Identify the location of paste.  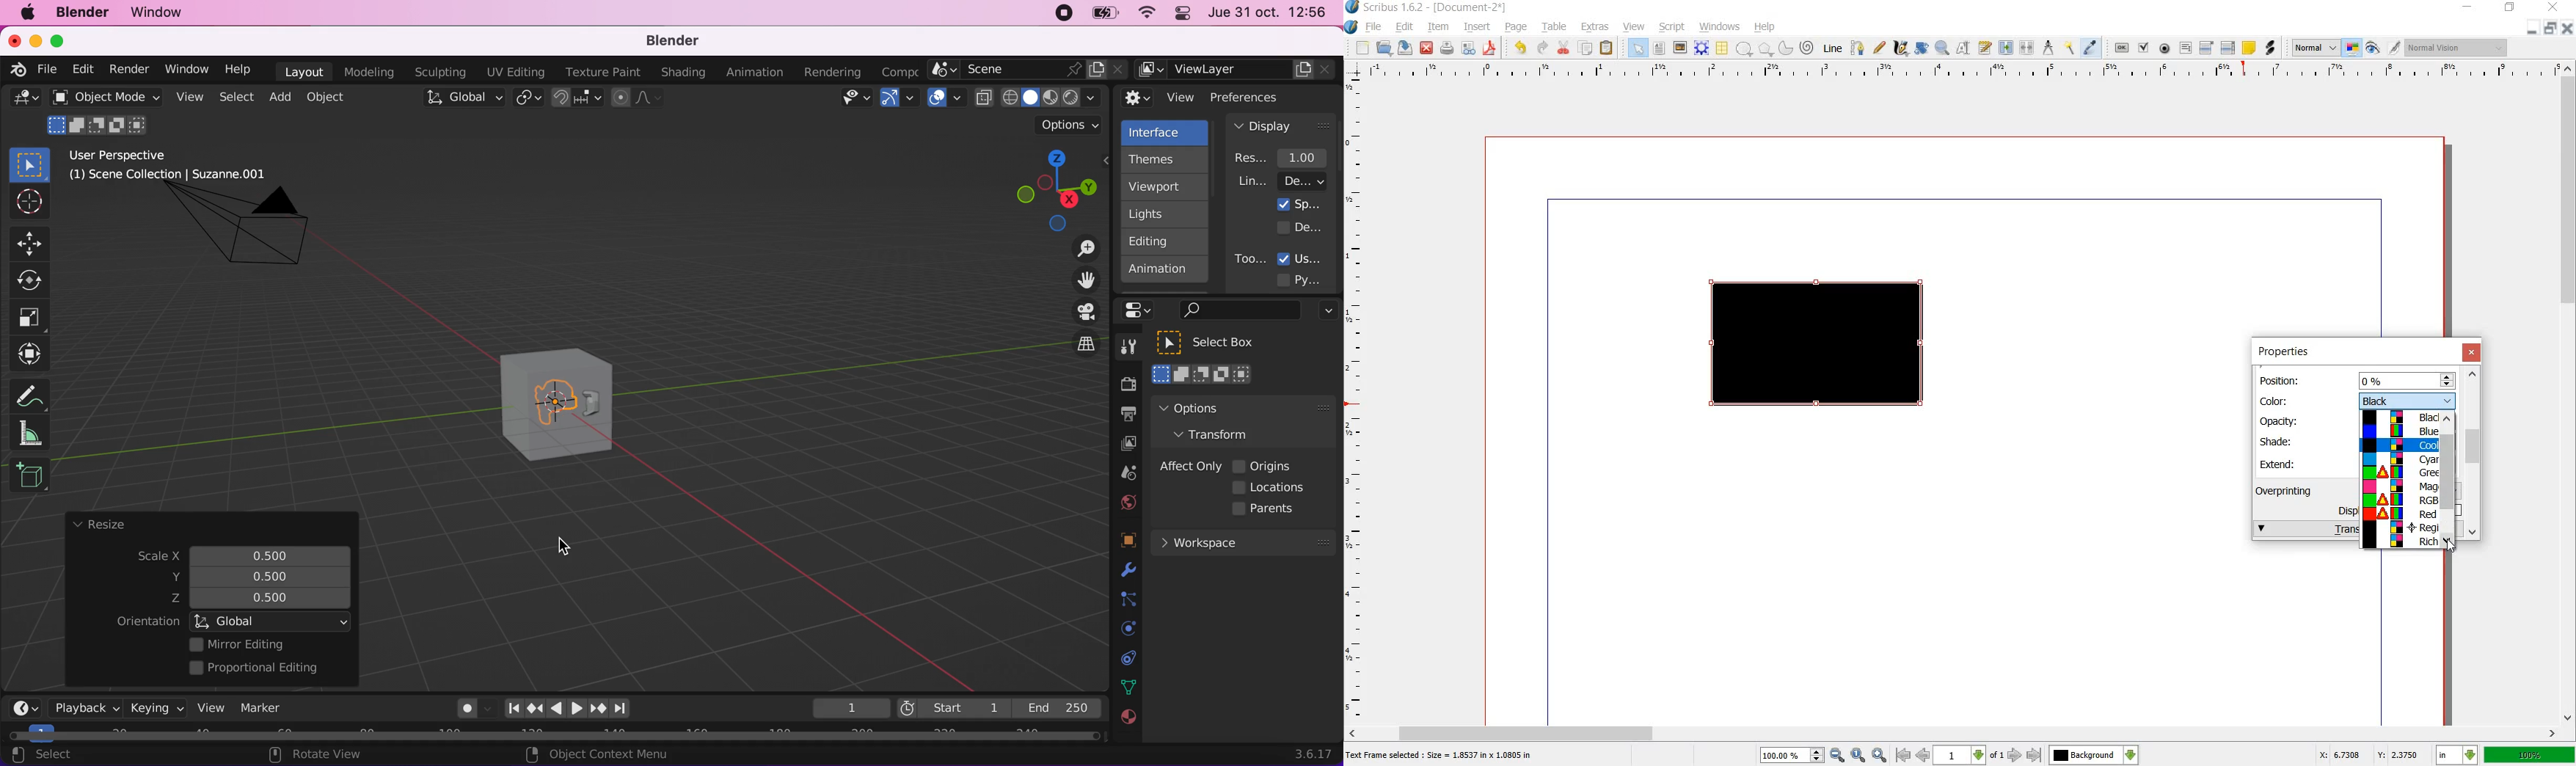
(1607, 48).